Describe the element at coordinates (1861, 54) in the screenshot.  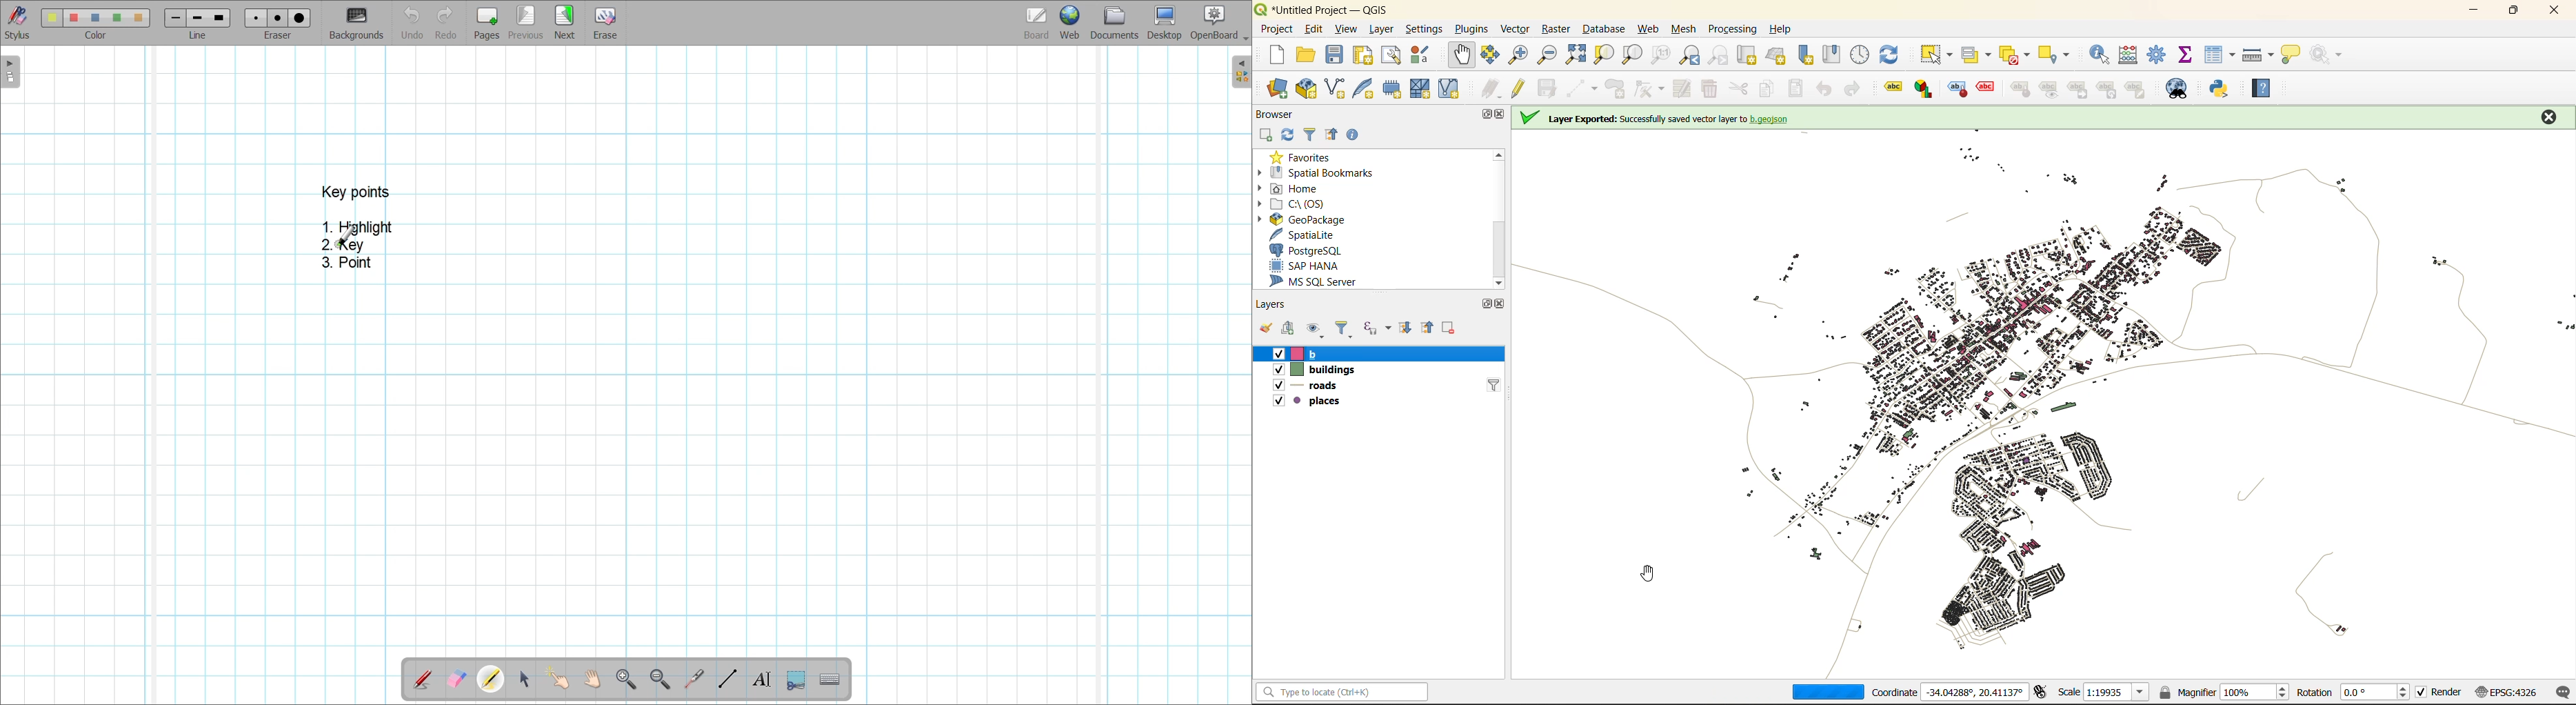
I see `control panel` at that location.